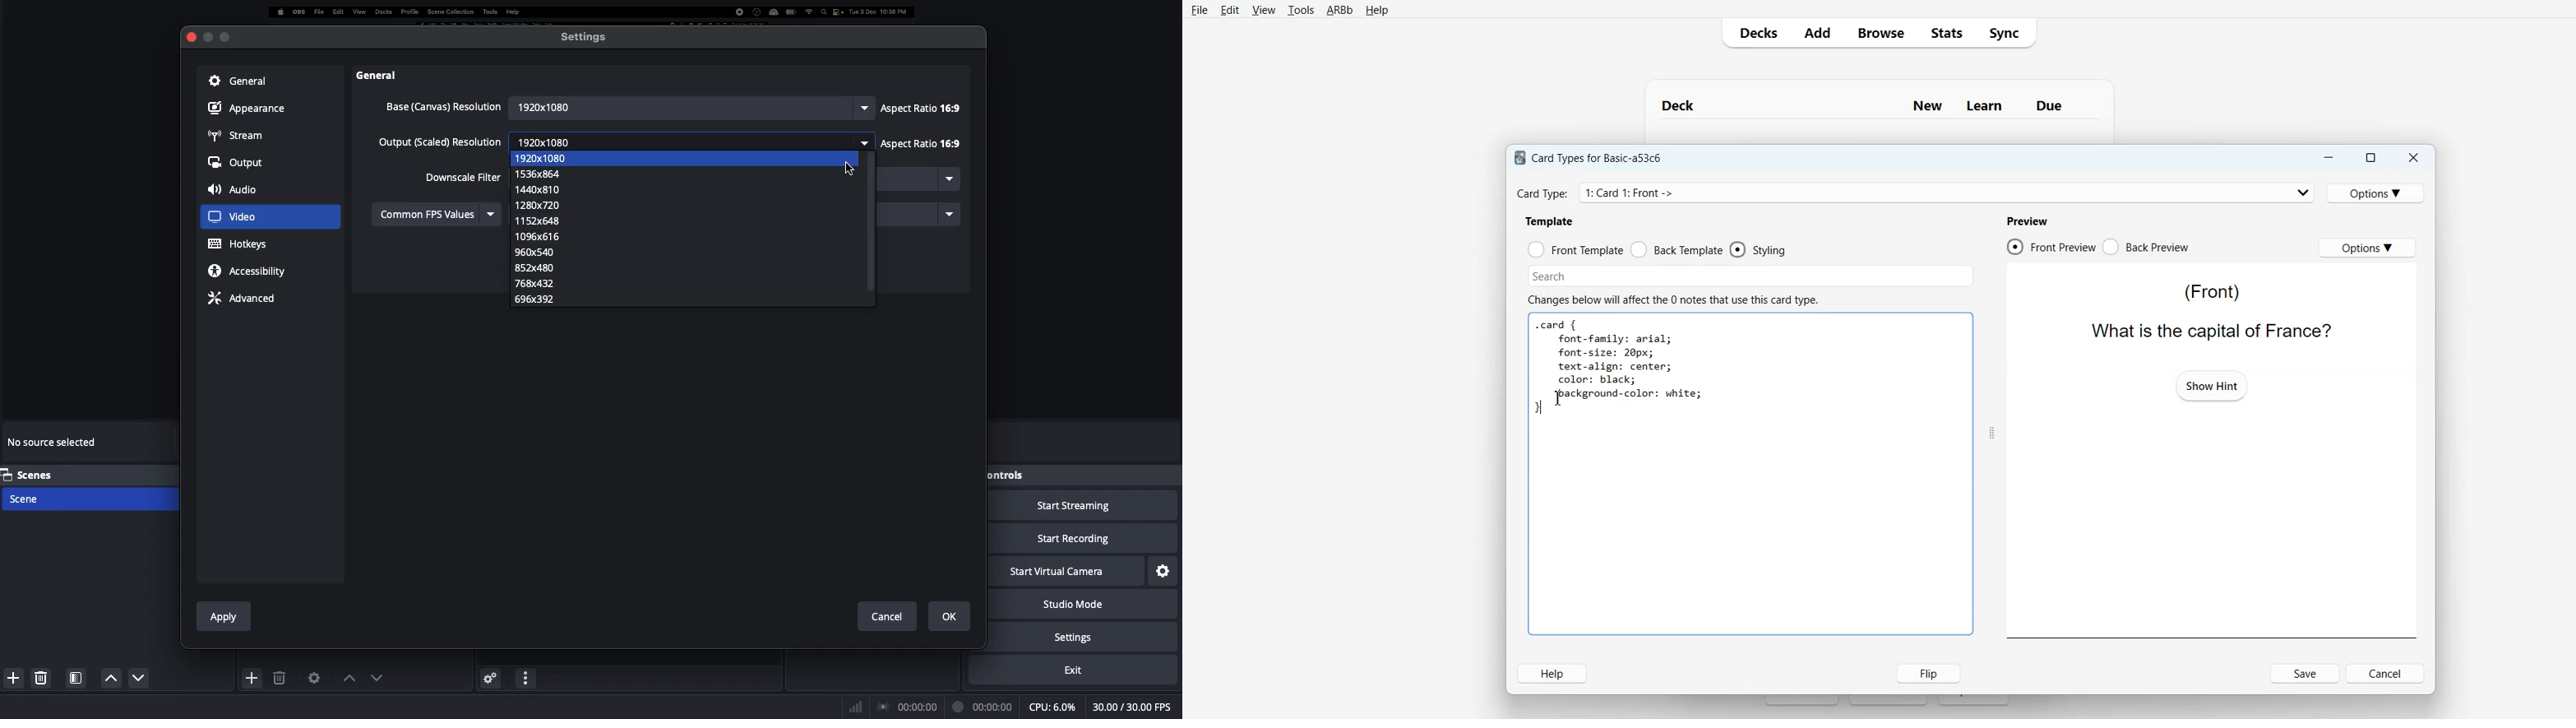 The width and height of the screenshot is (2576, 728). I want to click on Help, so click(1552, 673).